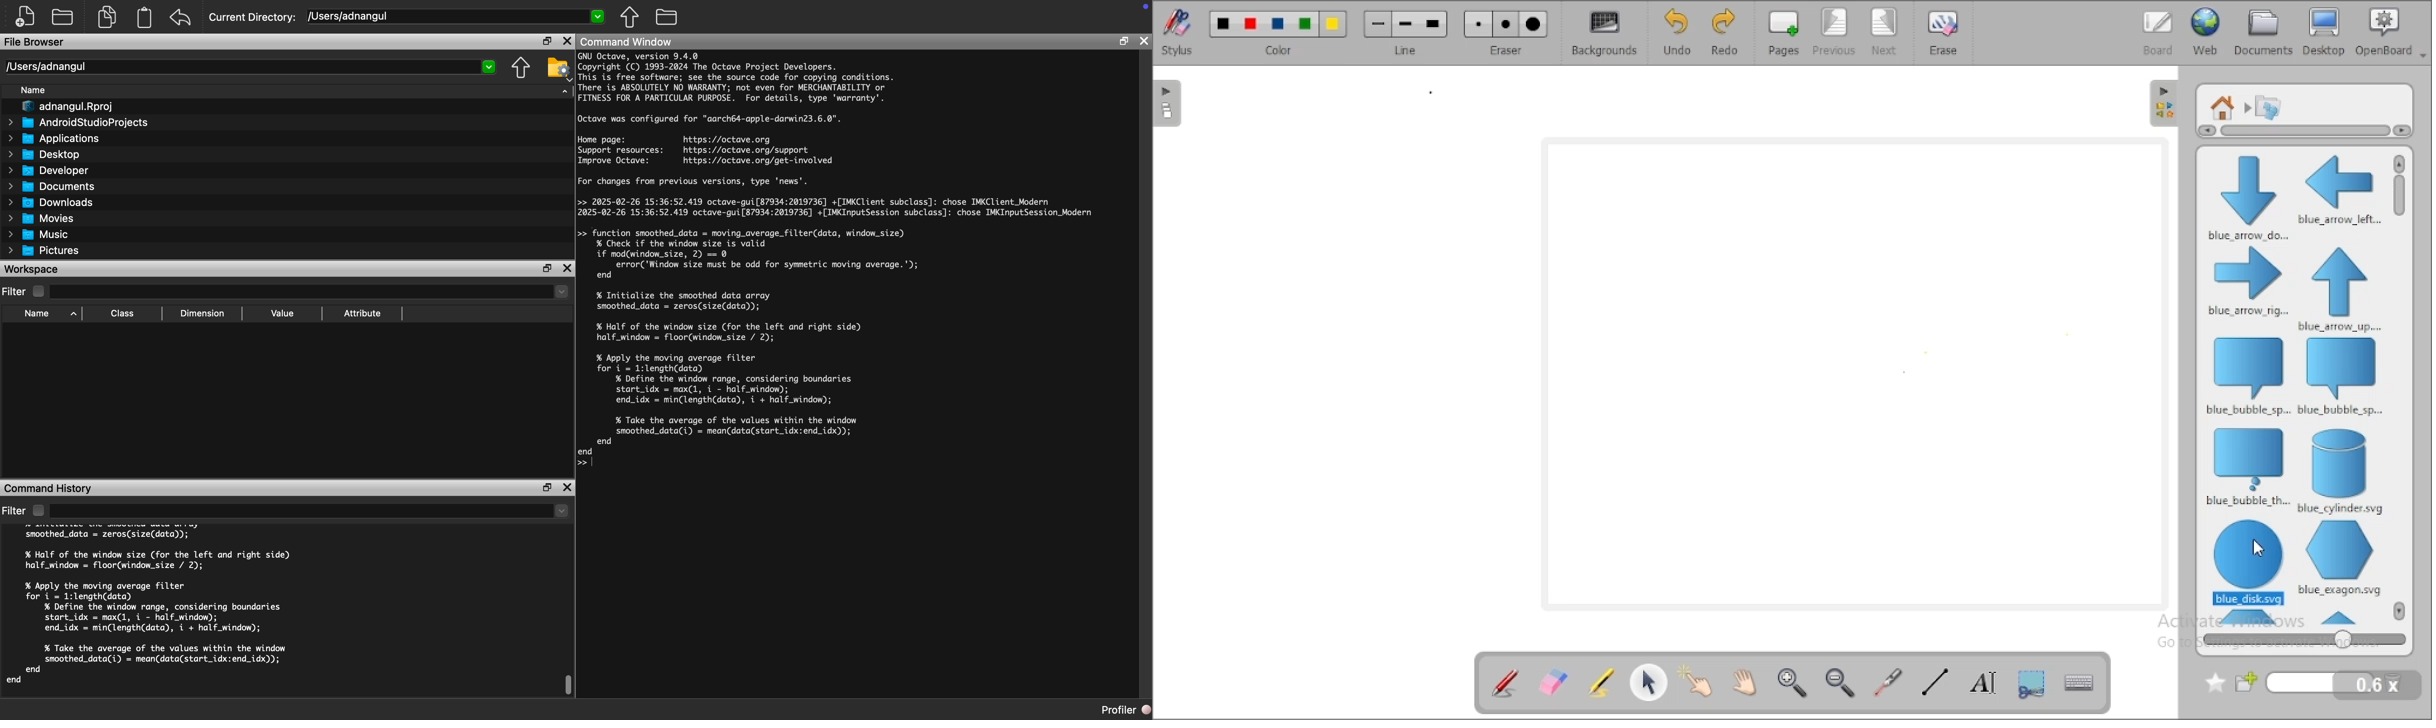 The height and width of the screenshot is (728, 2436). What do you see at coordinates (547, 268) in the screenshot?
I see `Restore Down` at bounding box center [547, 268].